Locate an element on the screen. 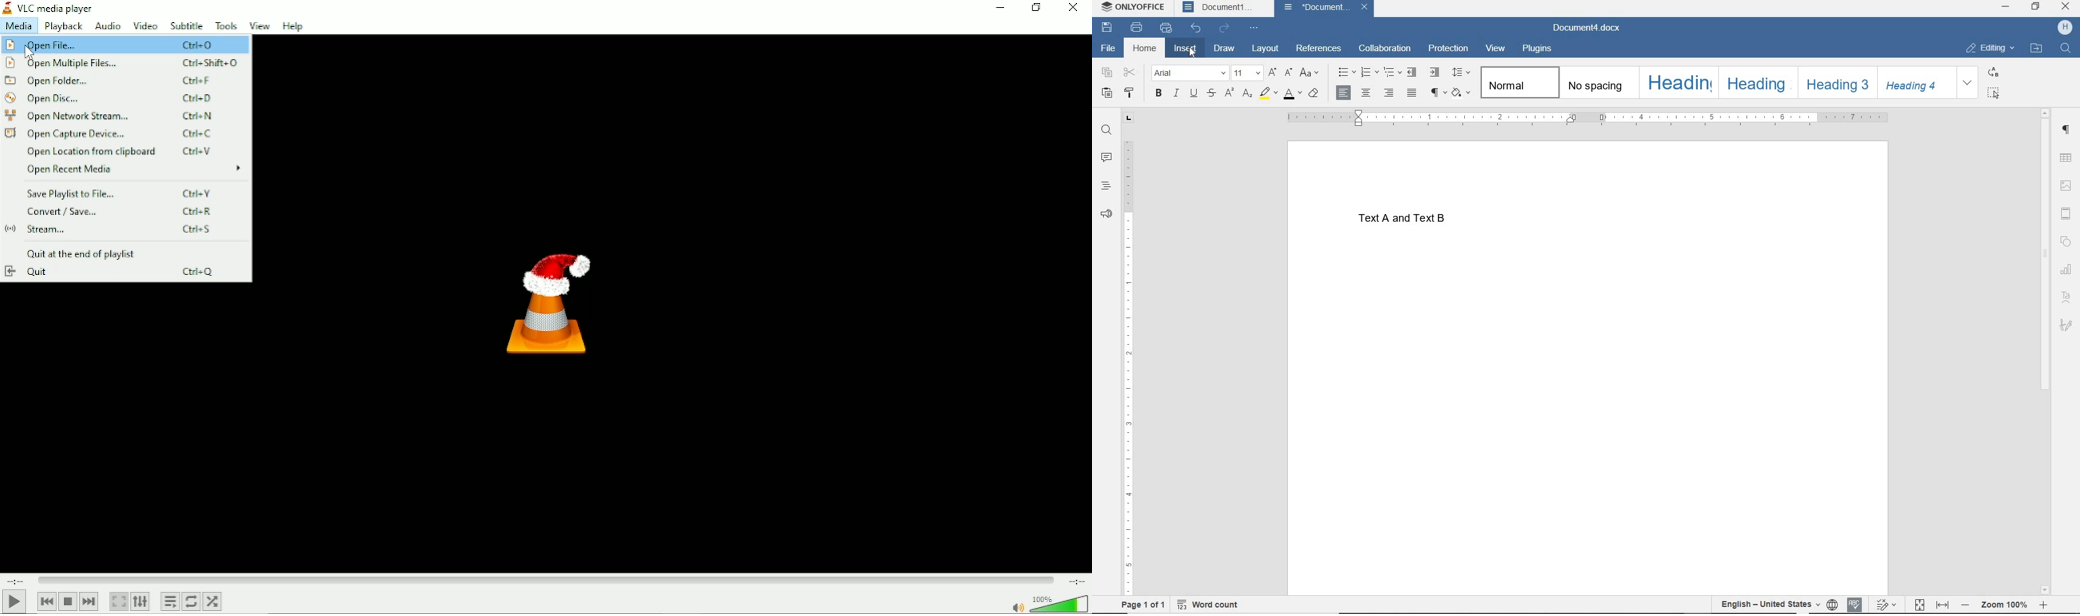  close document is located at coordinates (1367, 9).